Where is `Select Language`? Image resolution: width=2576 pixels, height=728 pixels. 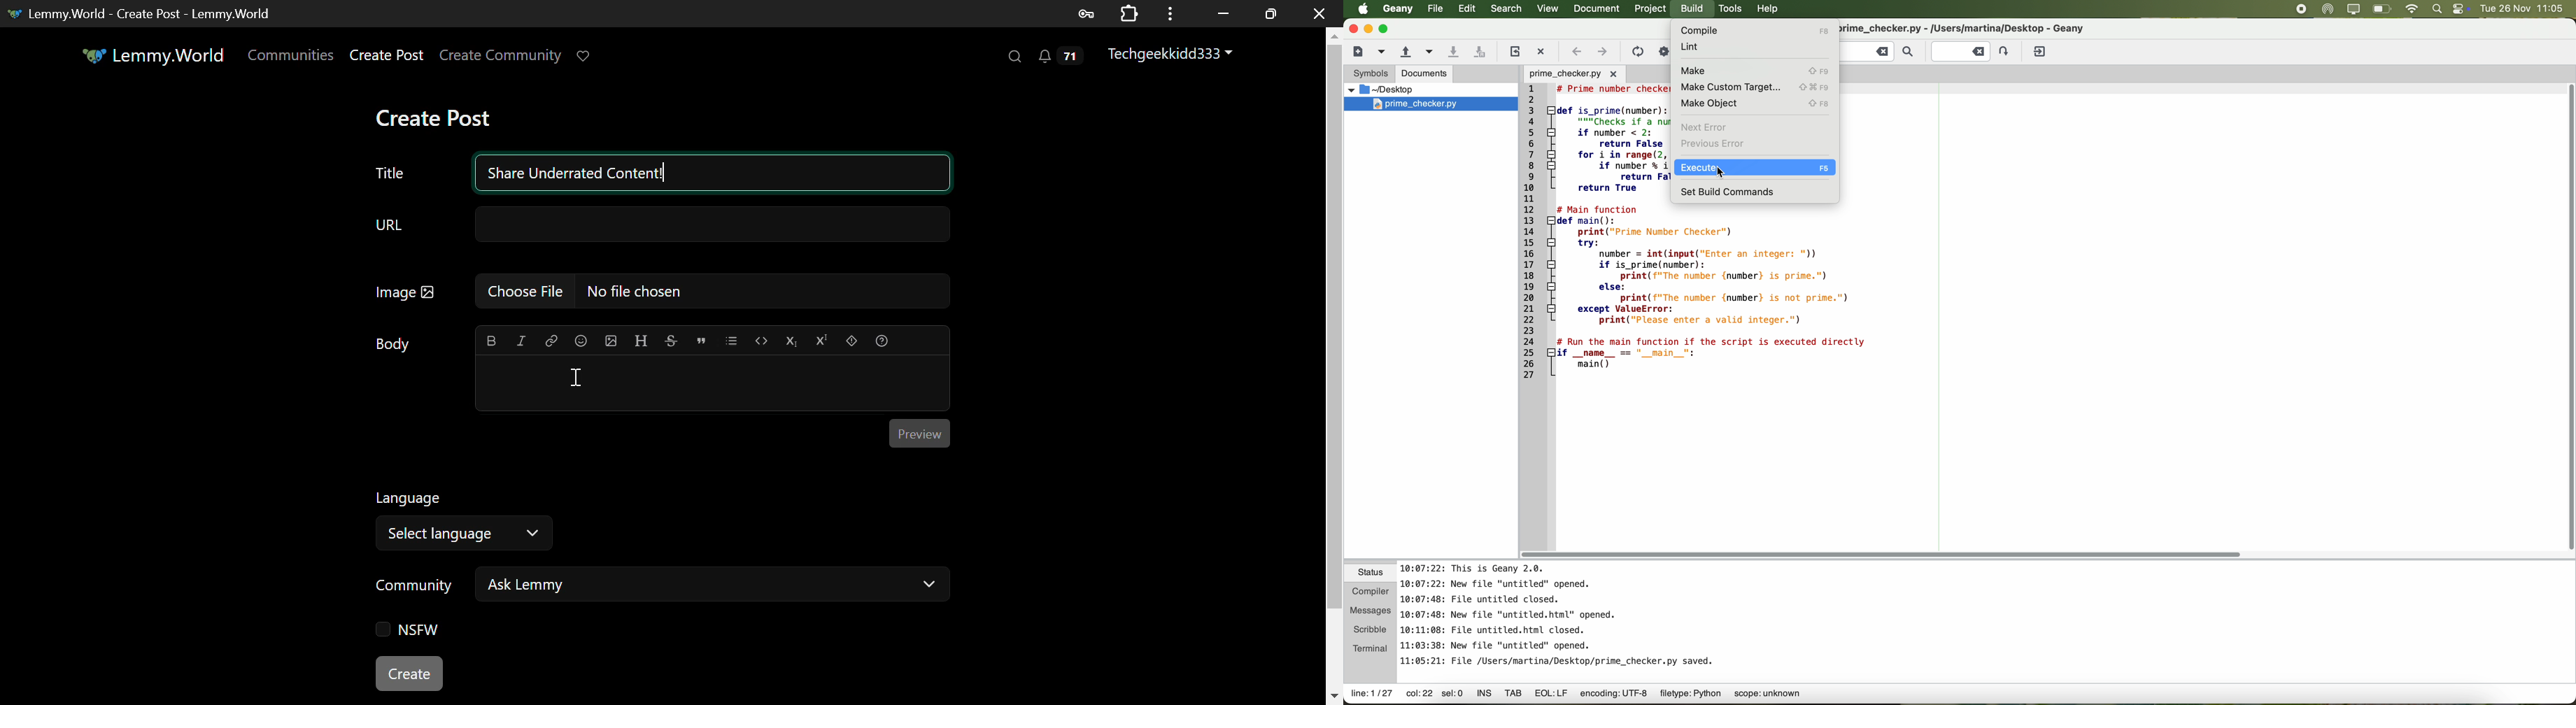 Select Language is located at coordinates (469, 518).